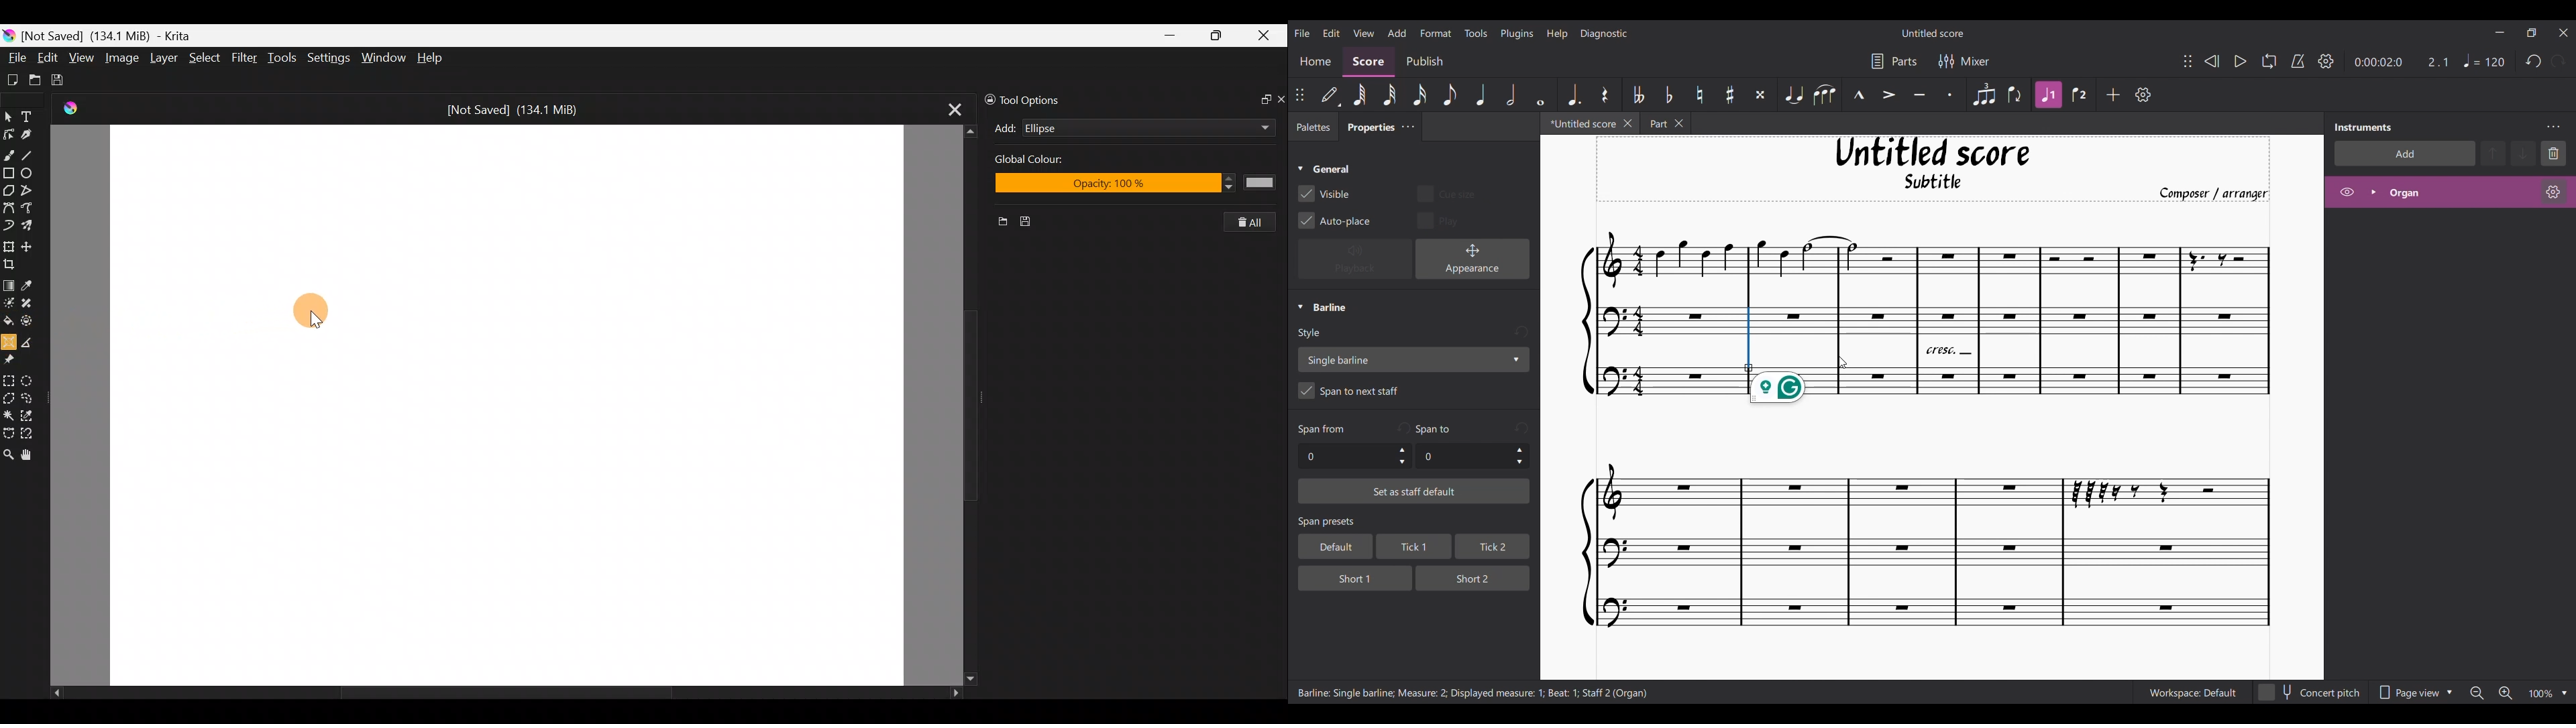 The image size is (2576, 728). What do you see at coordinates (2143, 95) in the screenshot?
I see `Customize toolbar` at bounding box center [2143, 95].